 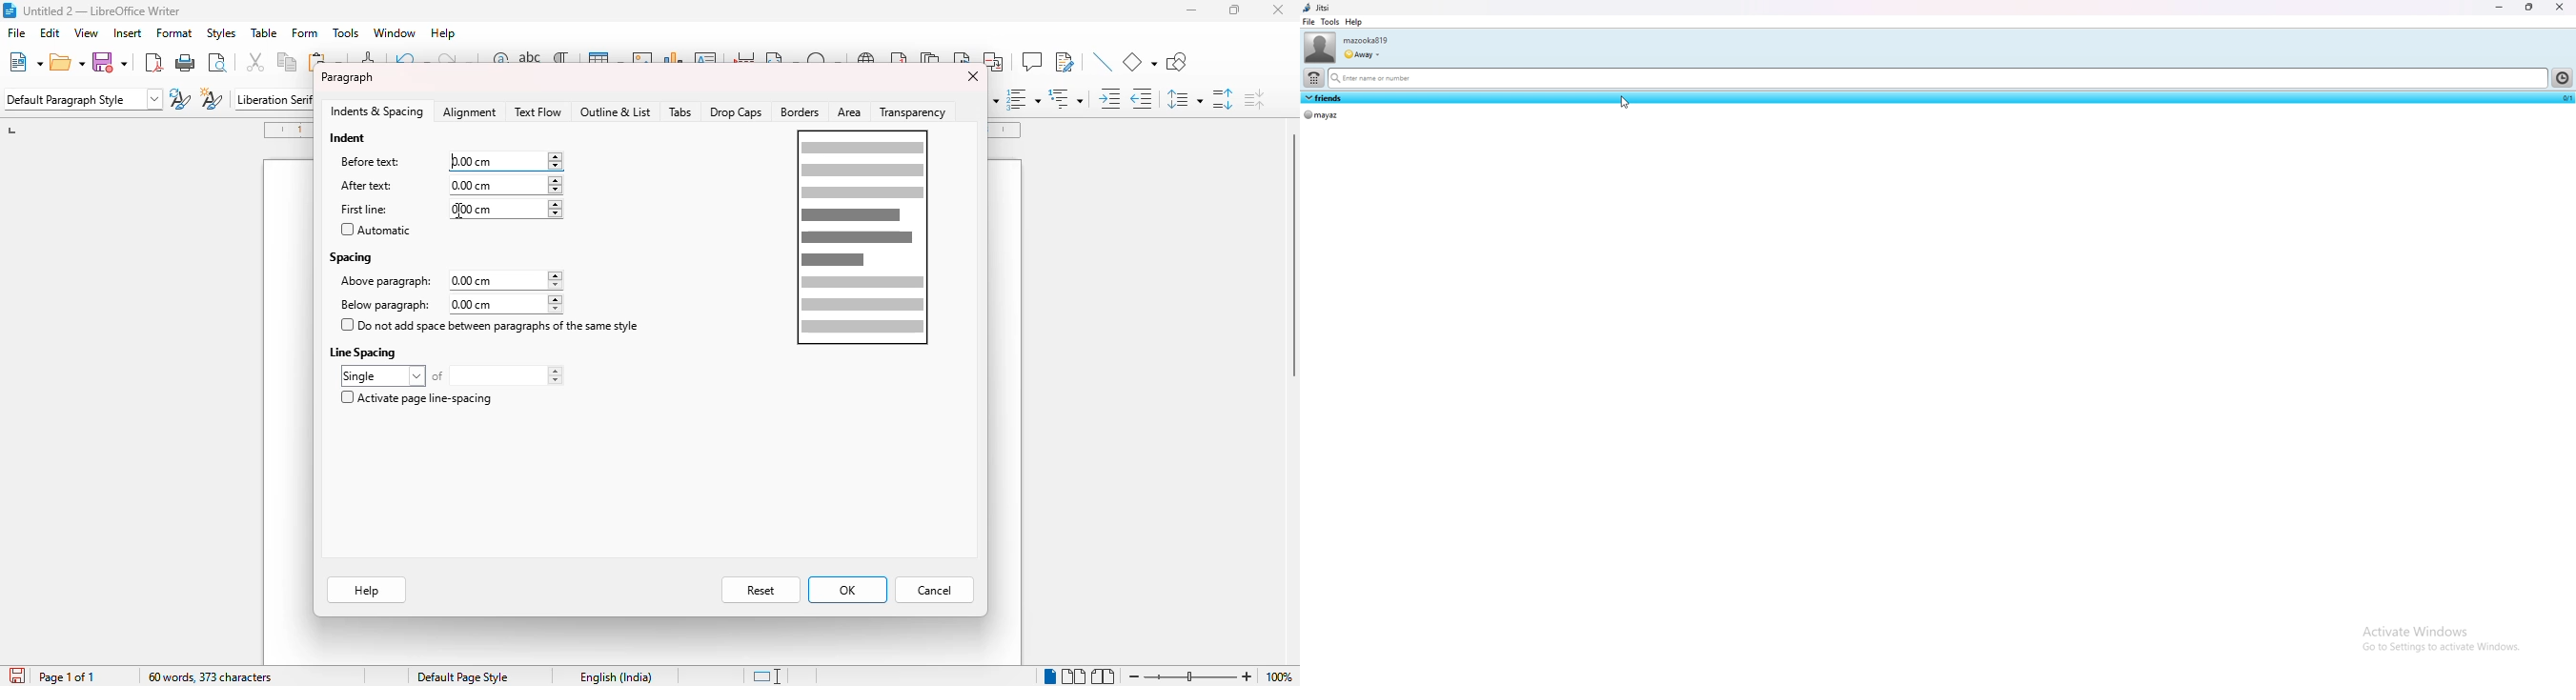 I want to click on user status, so click(x=1362, y=55).